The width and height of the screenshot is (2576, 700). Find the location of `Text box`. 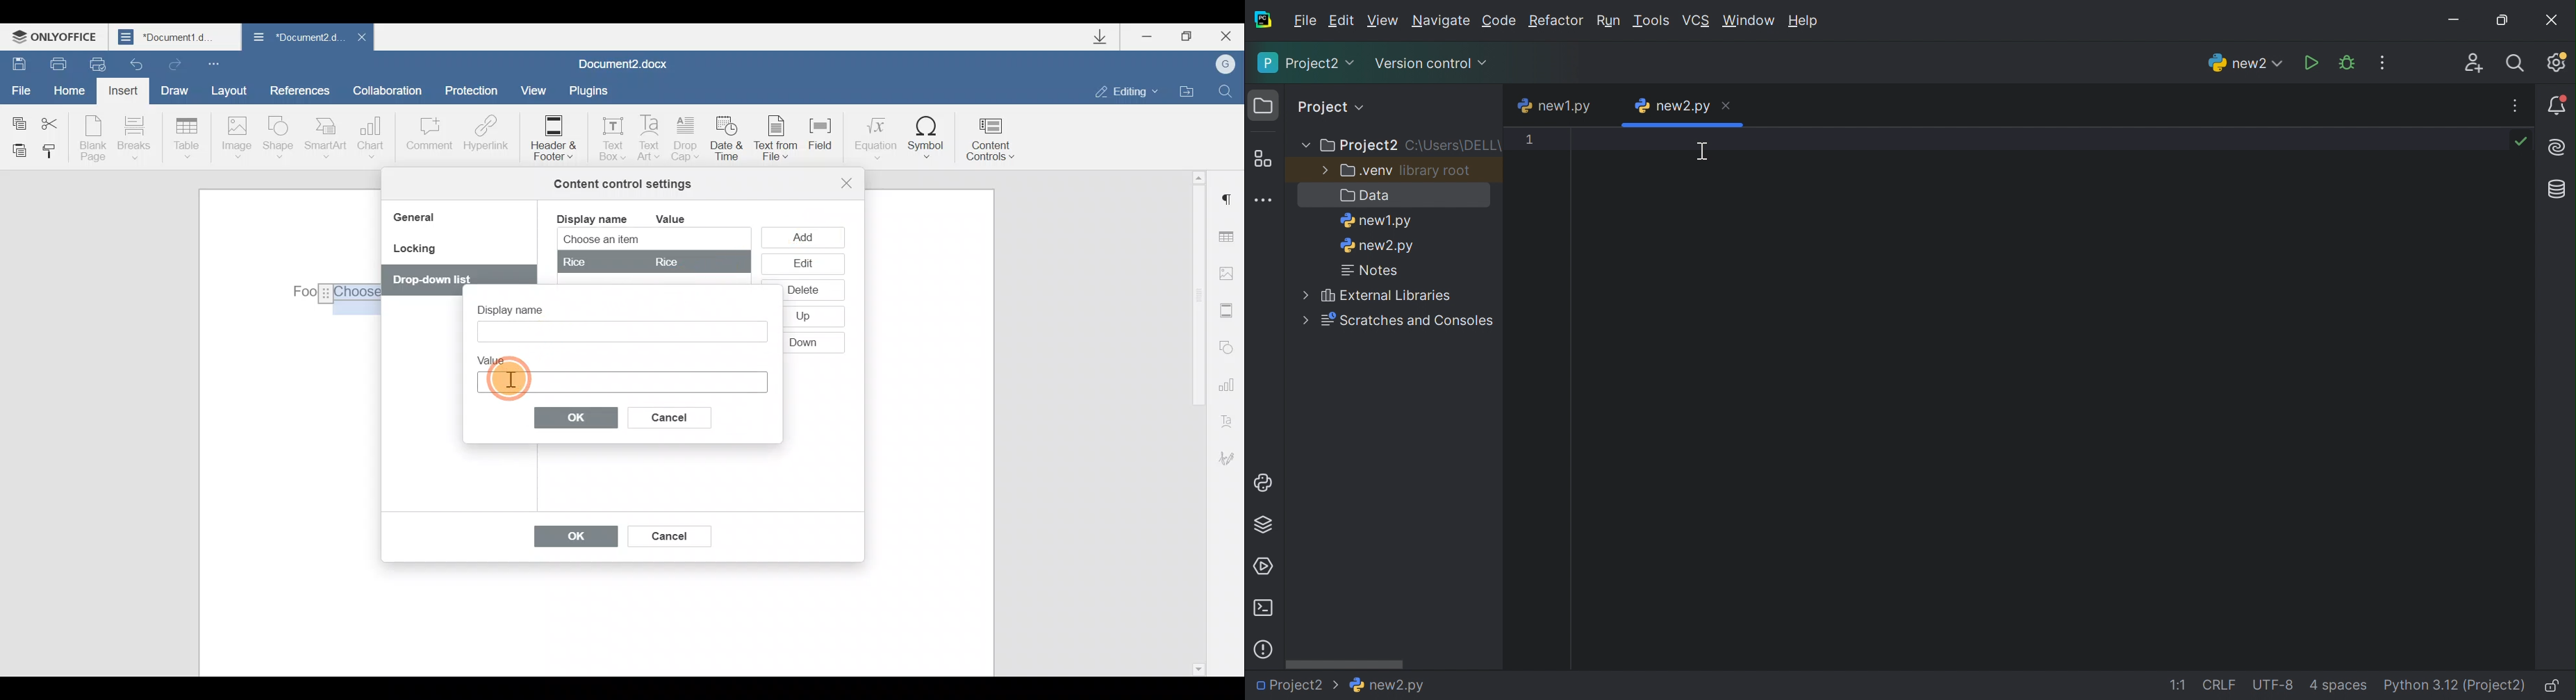

Text box is located at coordinates (621, 380).